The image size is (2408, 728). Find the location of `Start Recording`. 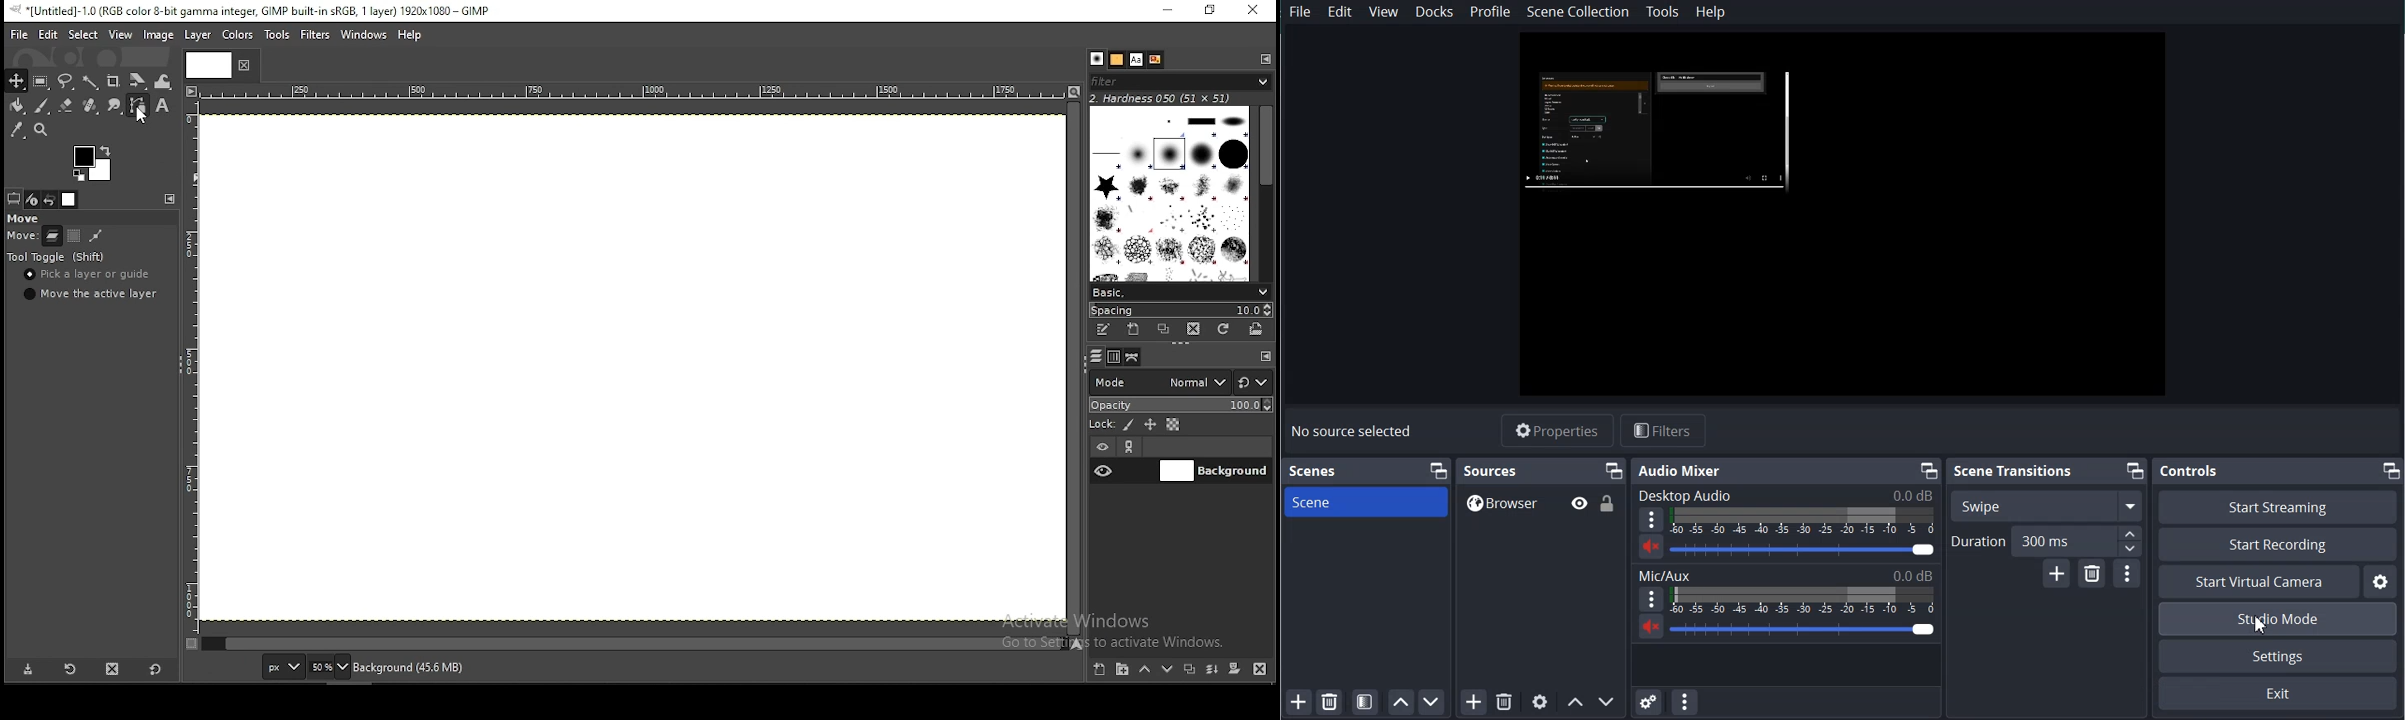

Start Recording is located at coordinates (2277, 544).